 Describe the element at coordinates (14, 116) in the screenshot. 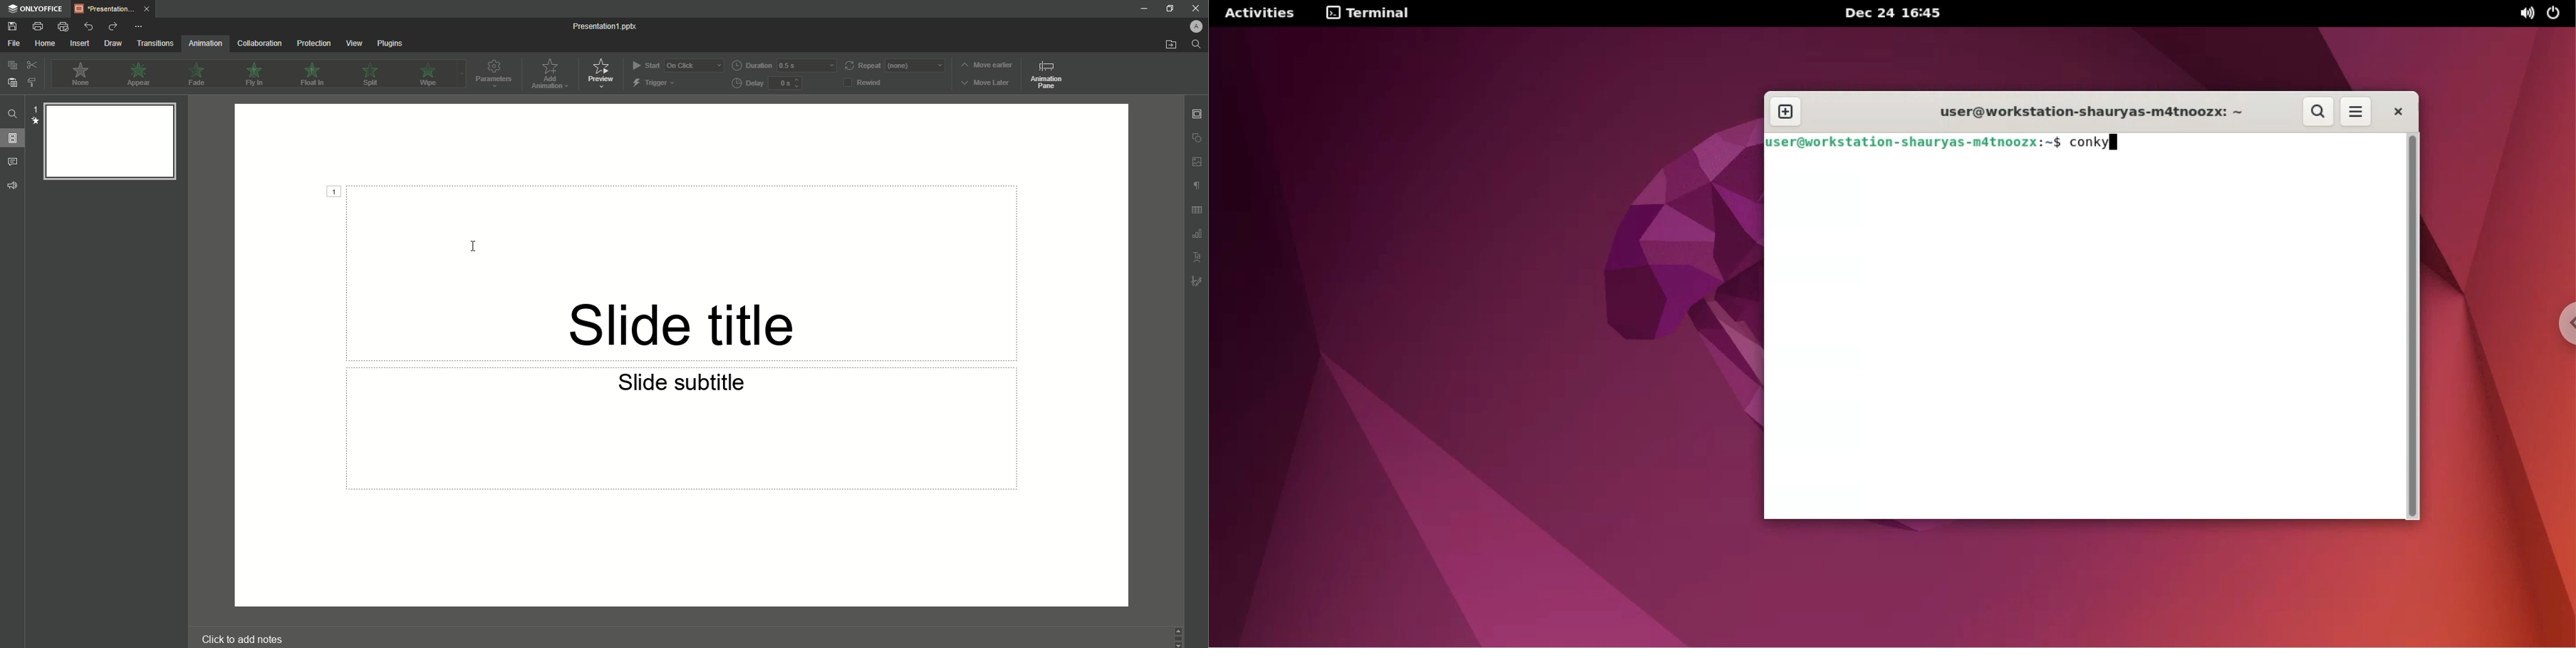

I see `Find` at that location.